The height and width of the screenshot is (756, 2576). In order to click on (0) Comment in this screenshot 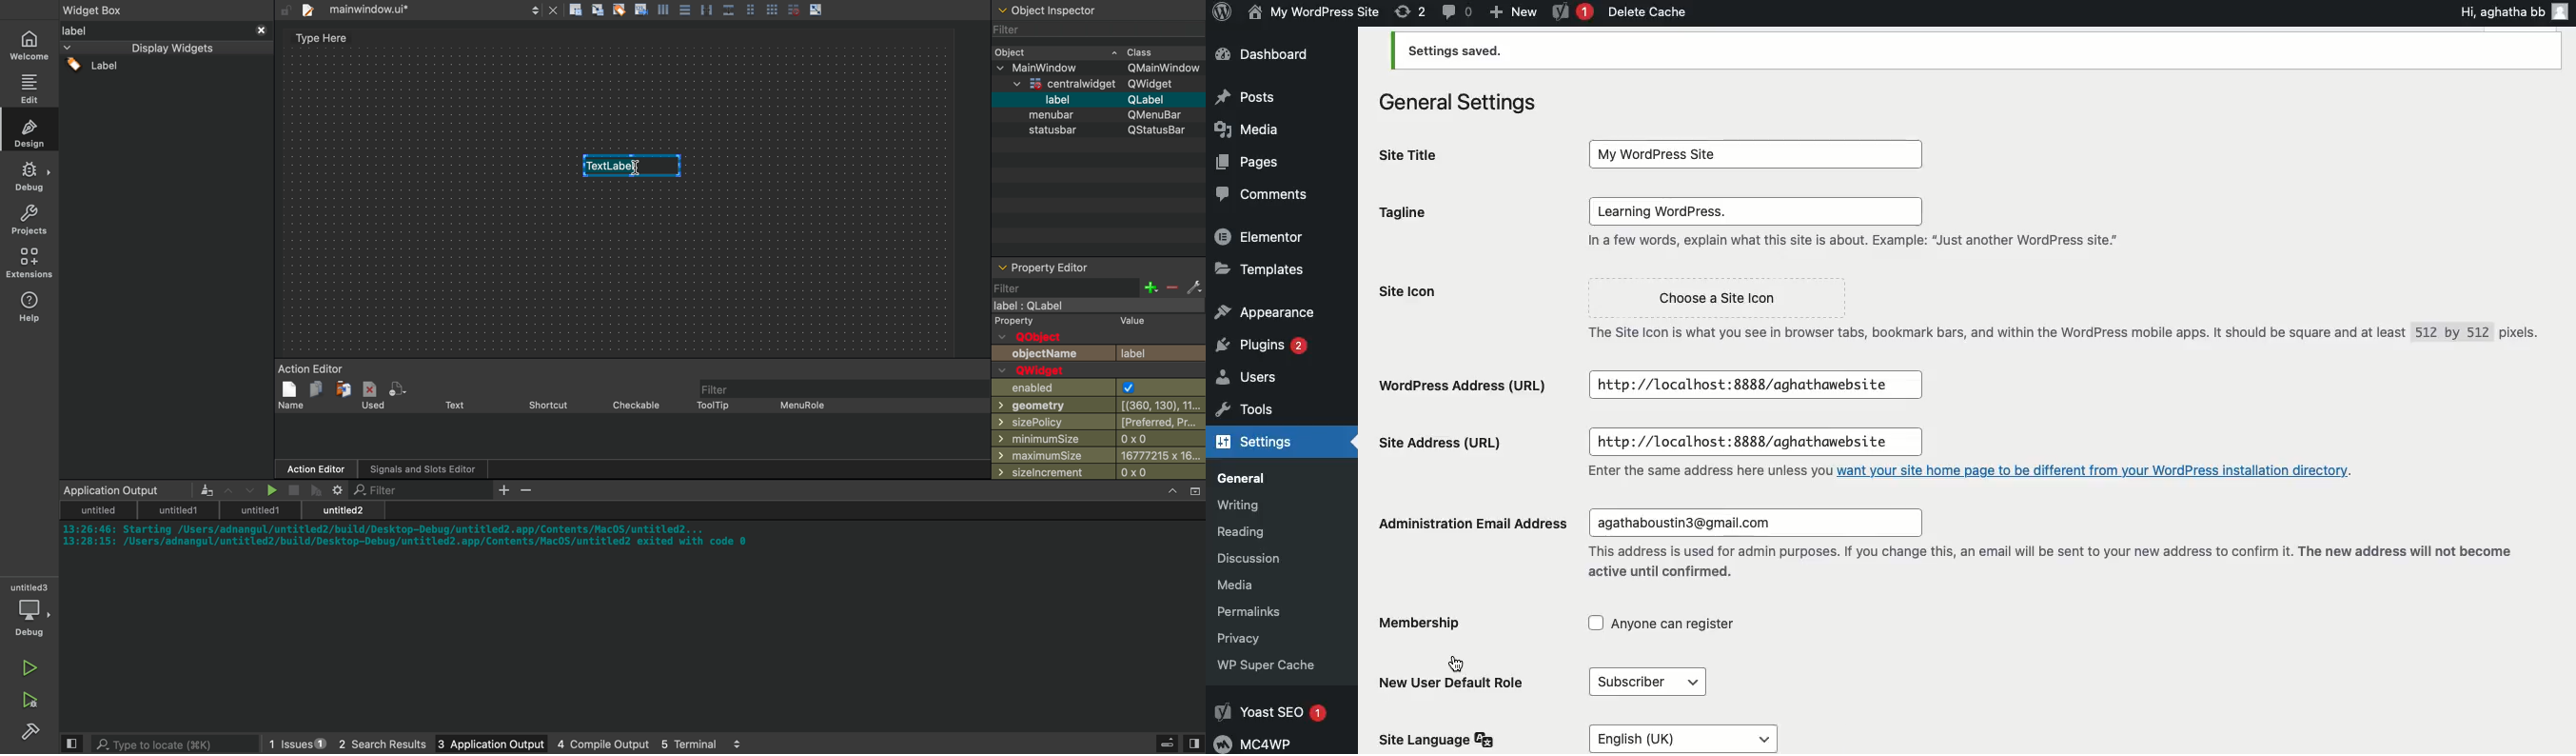, I will do `click(1456, 11)`.